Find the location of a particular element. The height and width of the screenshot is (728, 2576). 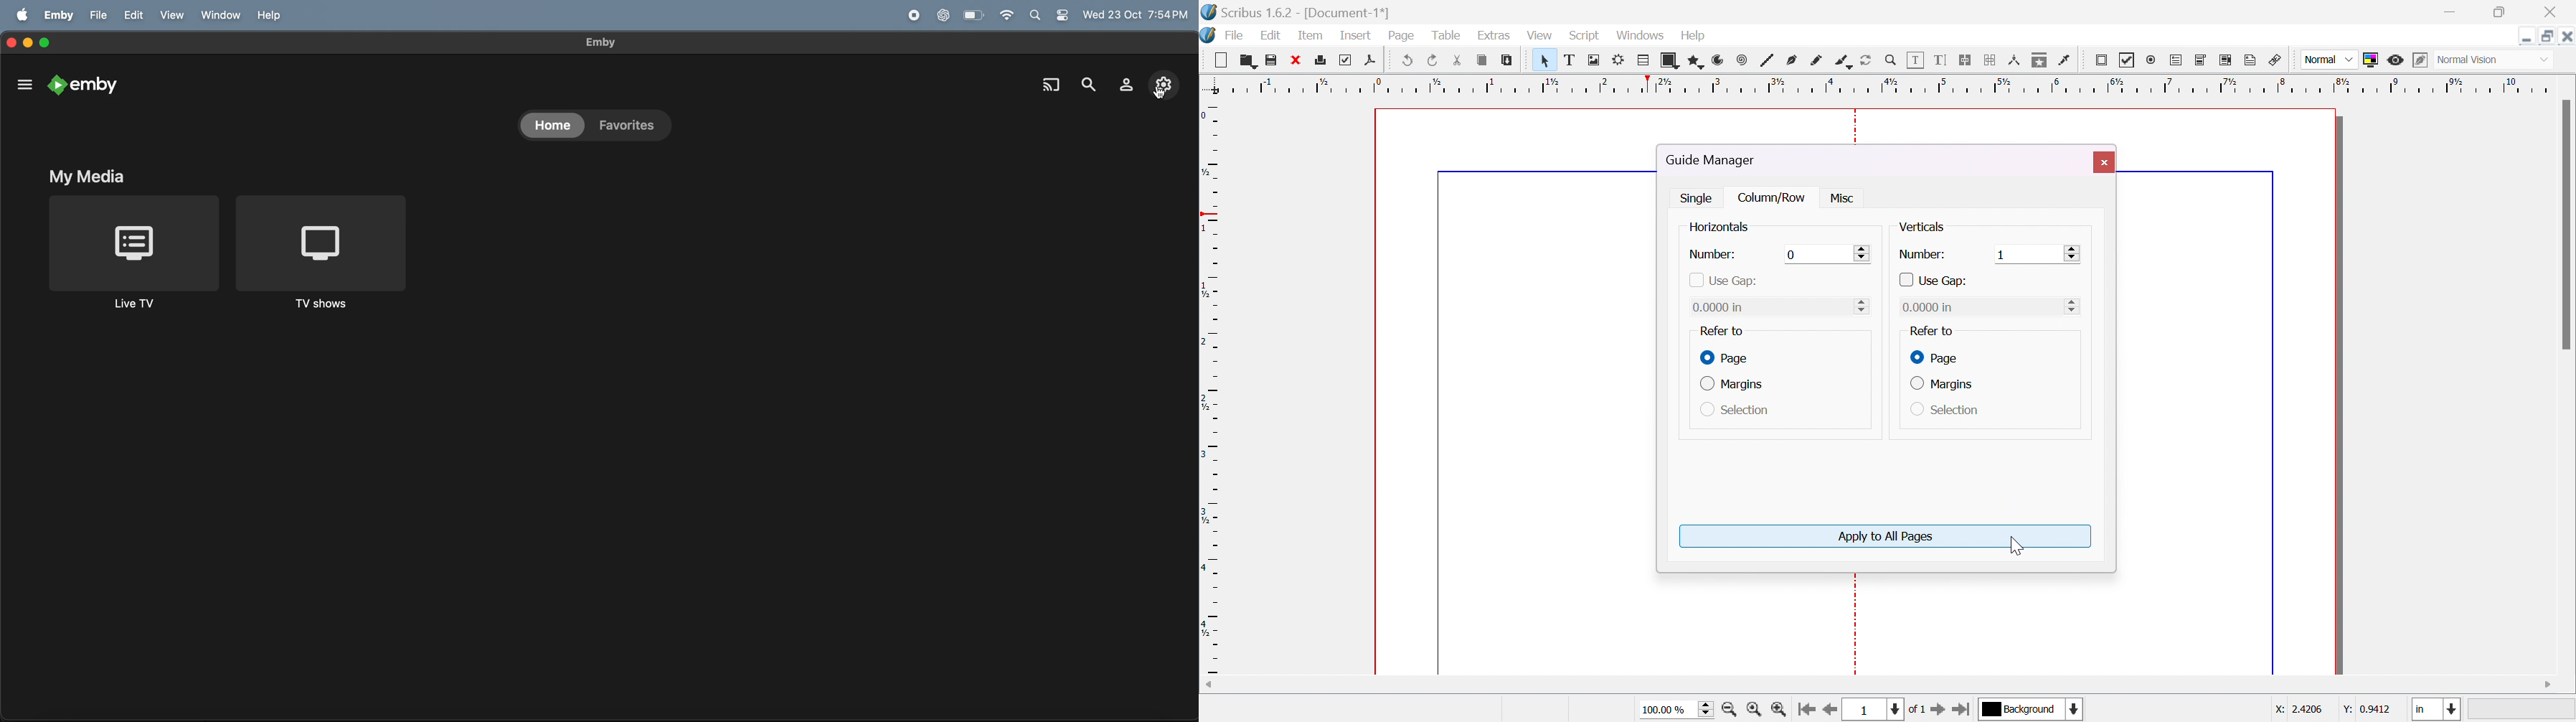

edit in preview mode is located at coordinates (2420, 60).